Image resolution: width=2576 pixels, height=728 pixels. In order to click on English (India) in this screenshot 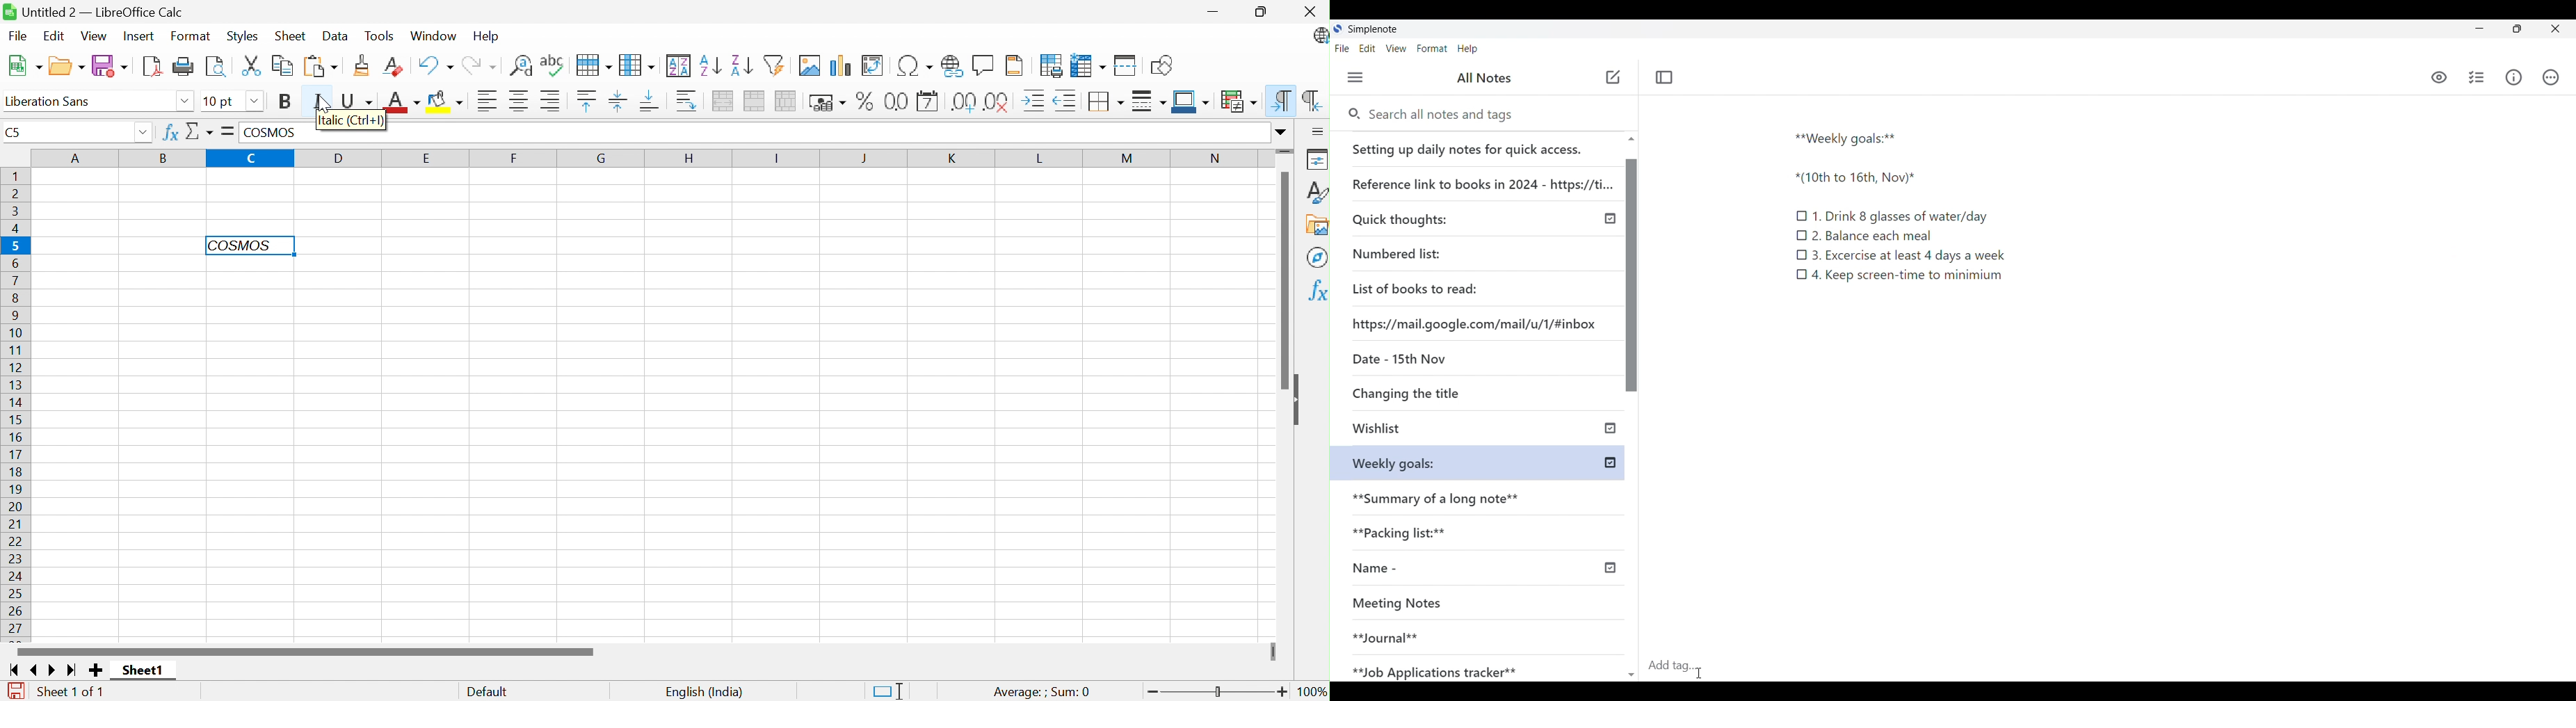, I will do `click(703, 691)`.